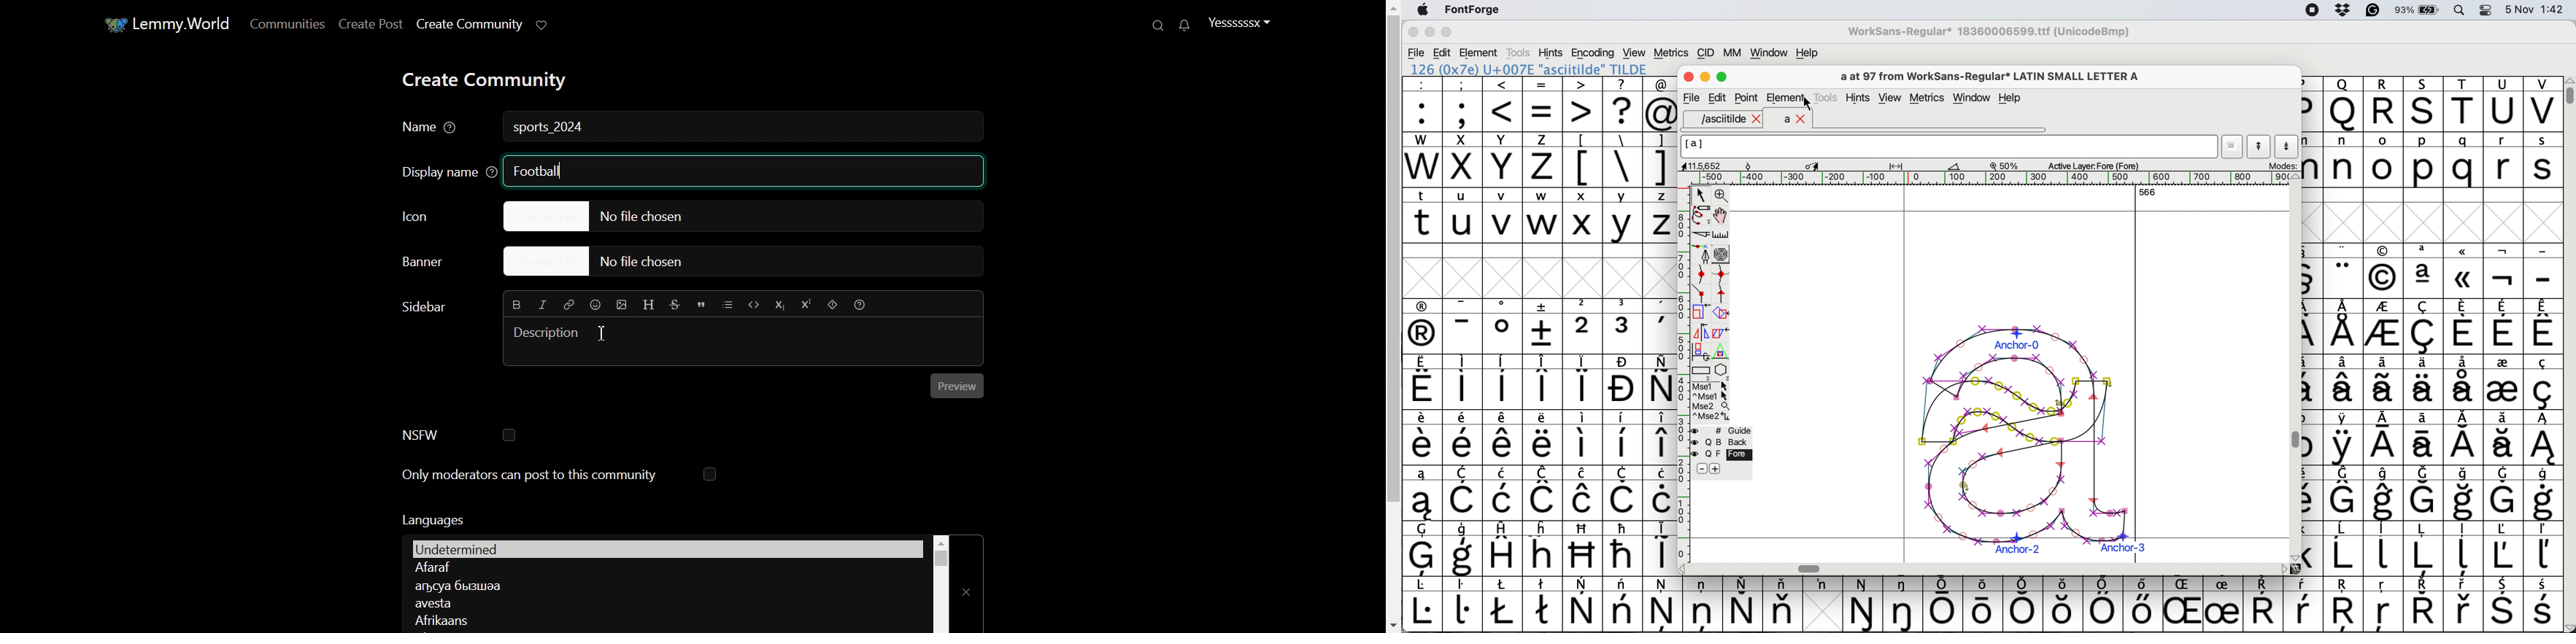  Describe the element at coordinates (2464, 270) in the screenshot. I see `` at that location.